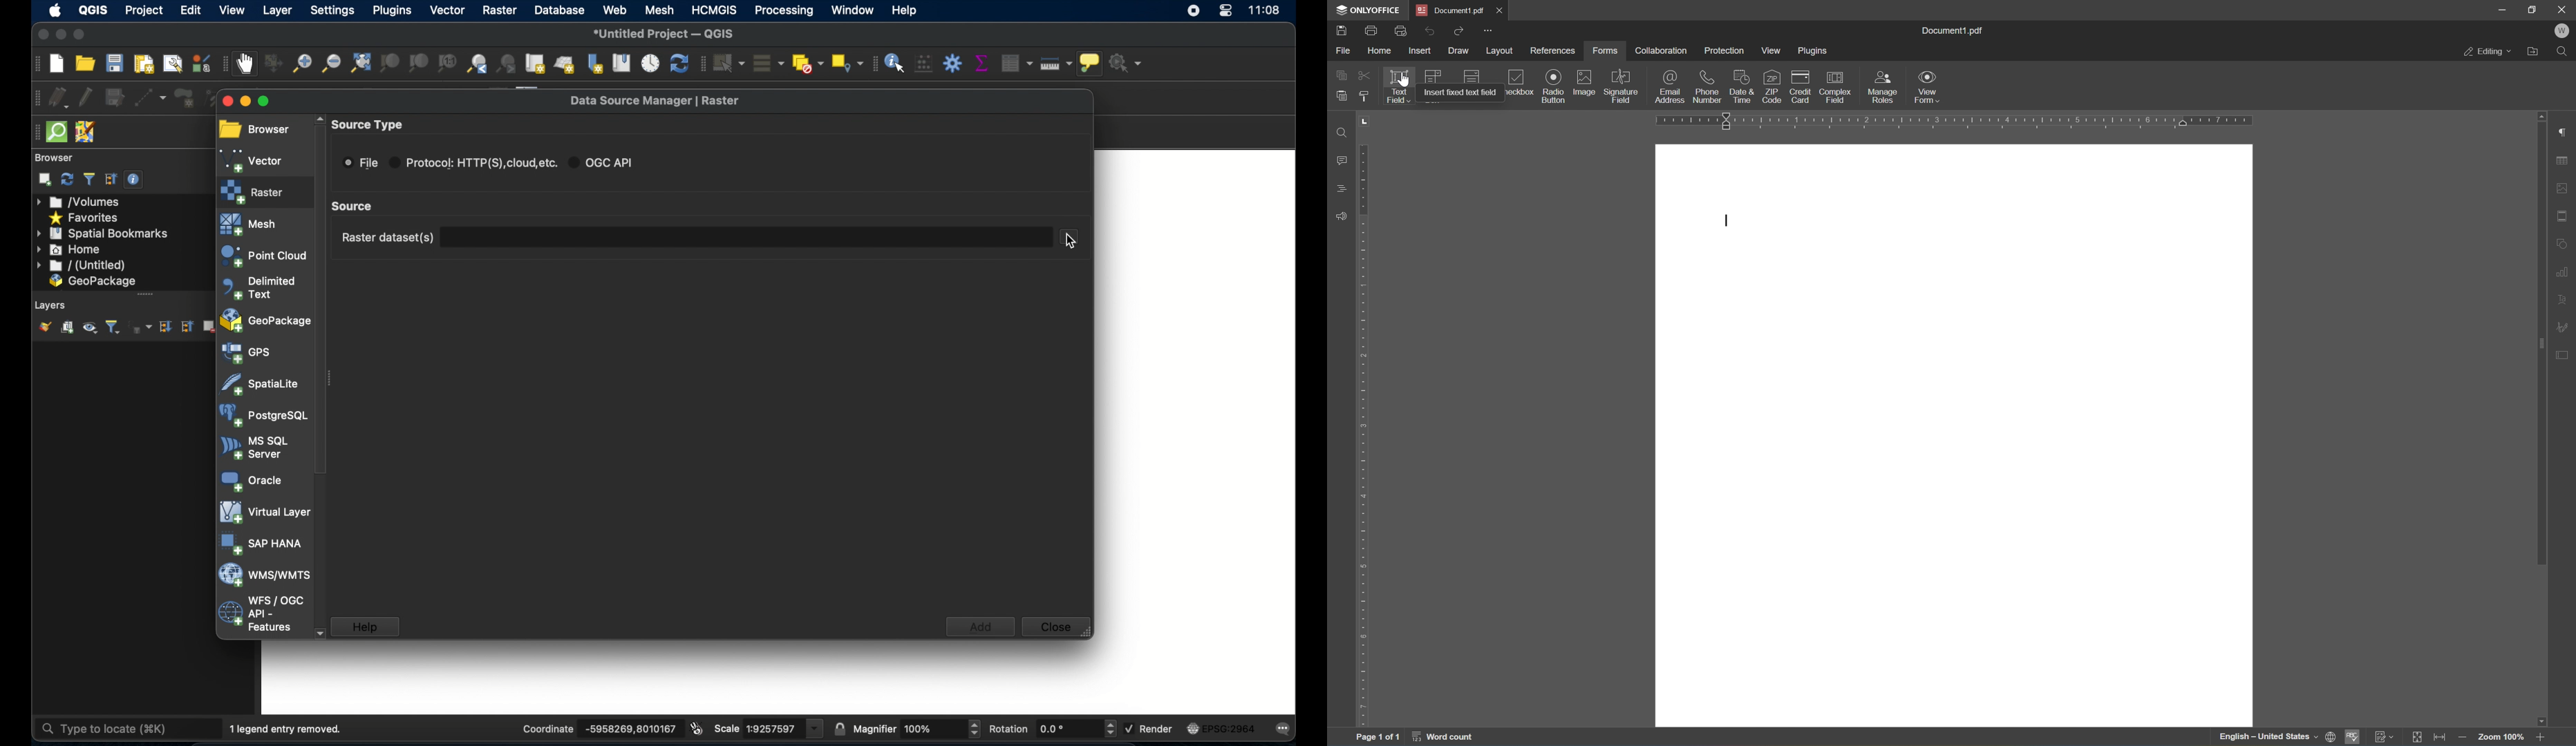 Image resolution: width=2576 pixels, height=756 pixels. What do you see at coordinates (1929, 86) in the screenshot?
I see `view form` at bounding box center [1929, 86].